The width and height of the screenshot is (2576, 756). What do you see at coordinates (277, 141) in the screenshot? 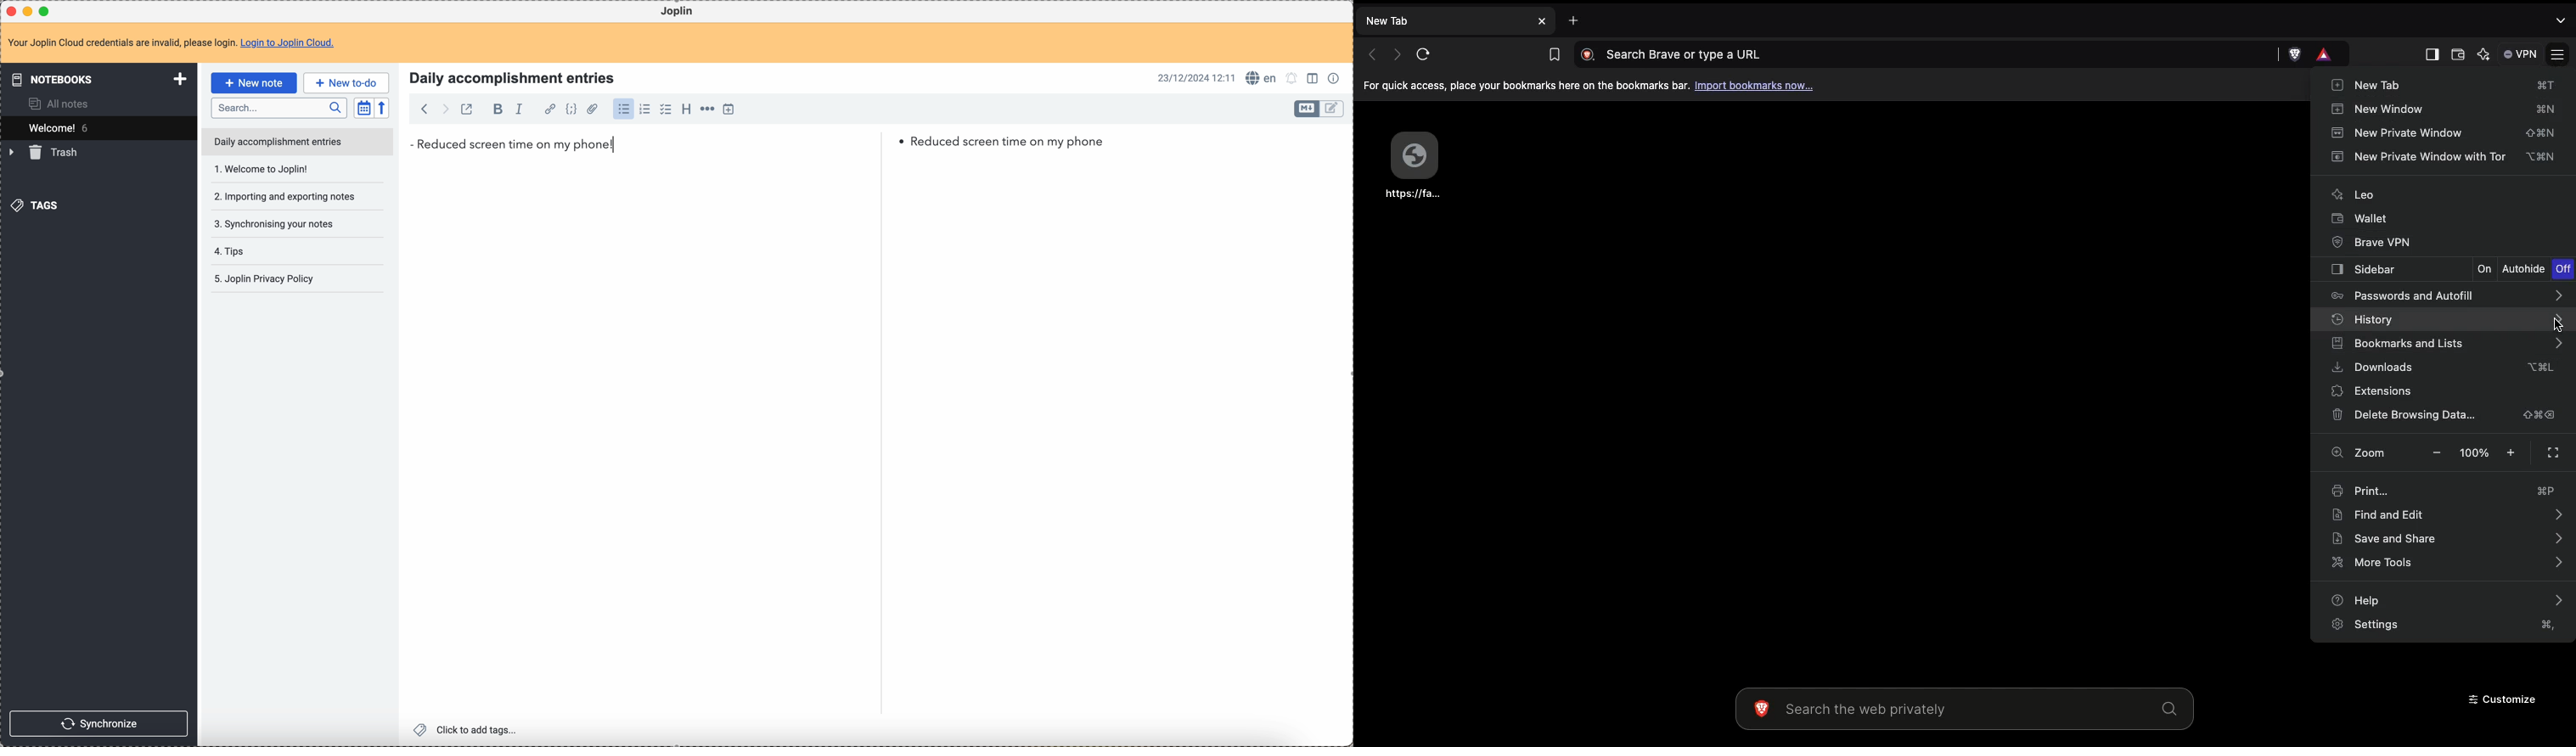
I see `daily accomplishment entries` at bounding box center [277, 141].